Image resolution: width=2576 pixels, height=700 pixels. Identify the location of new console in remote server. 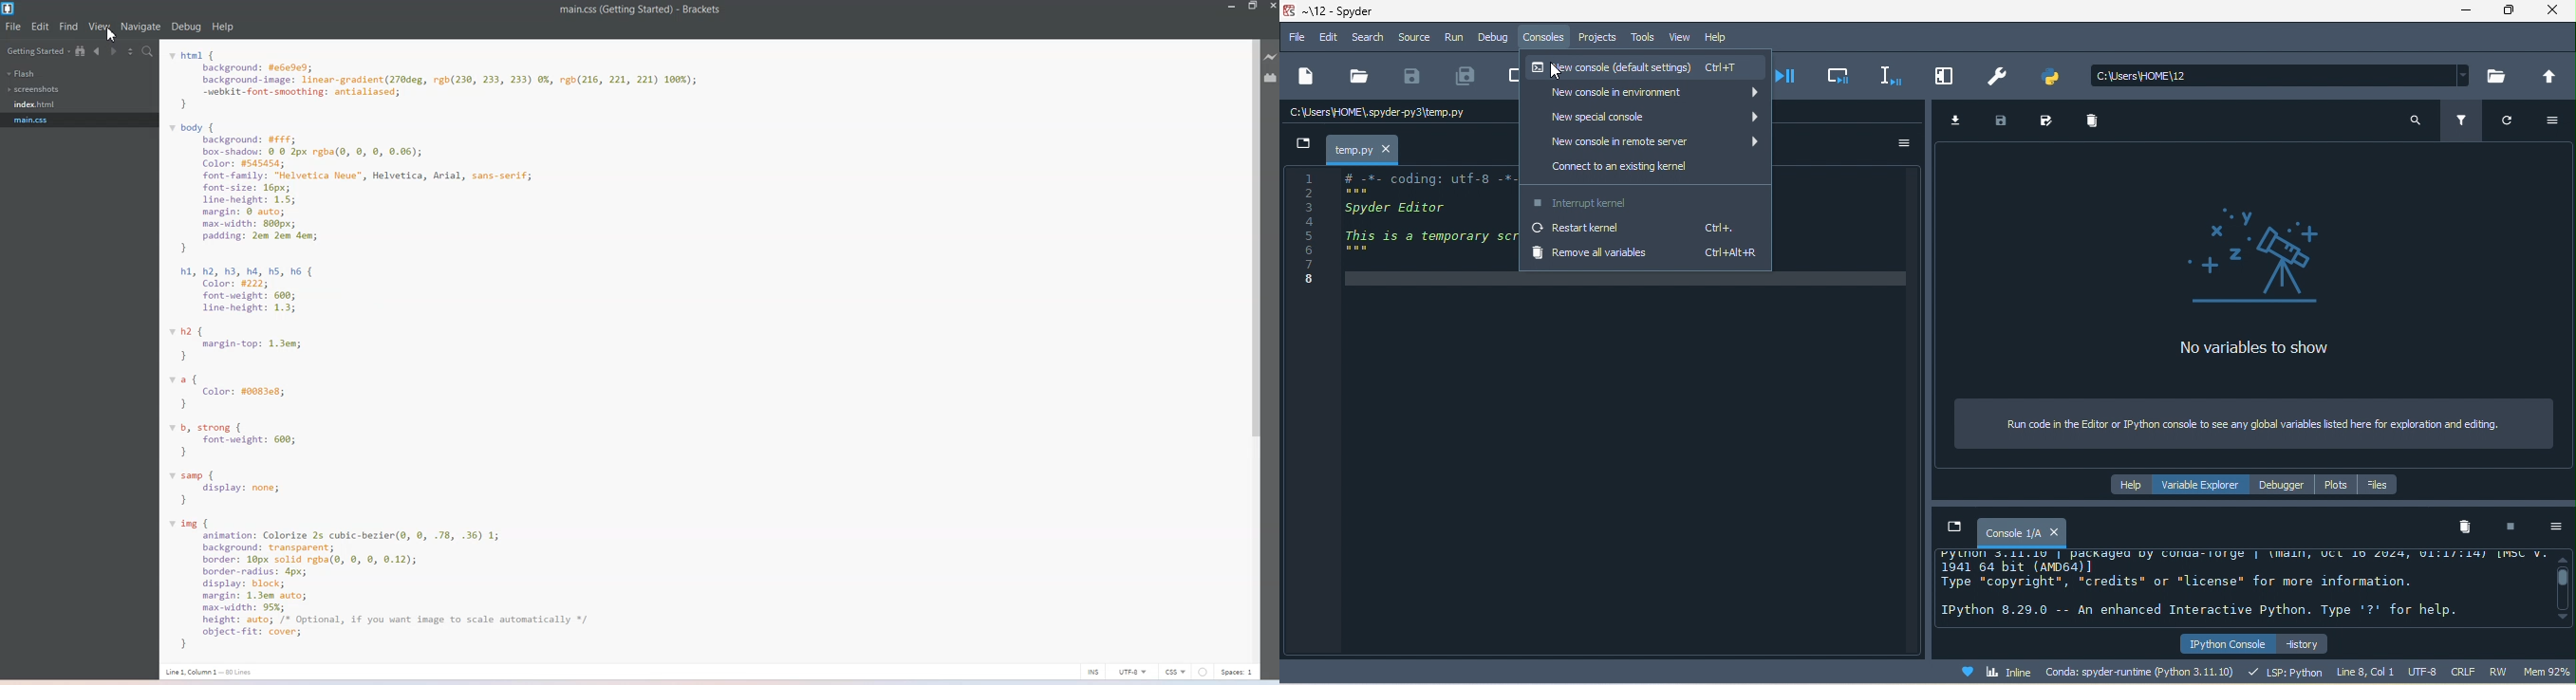
(1641, 142).